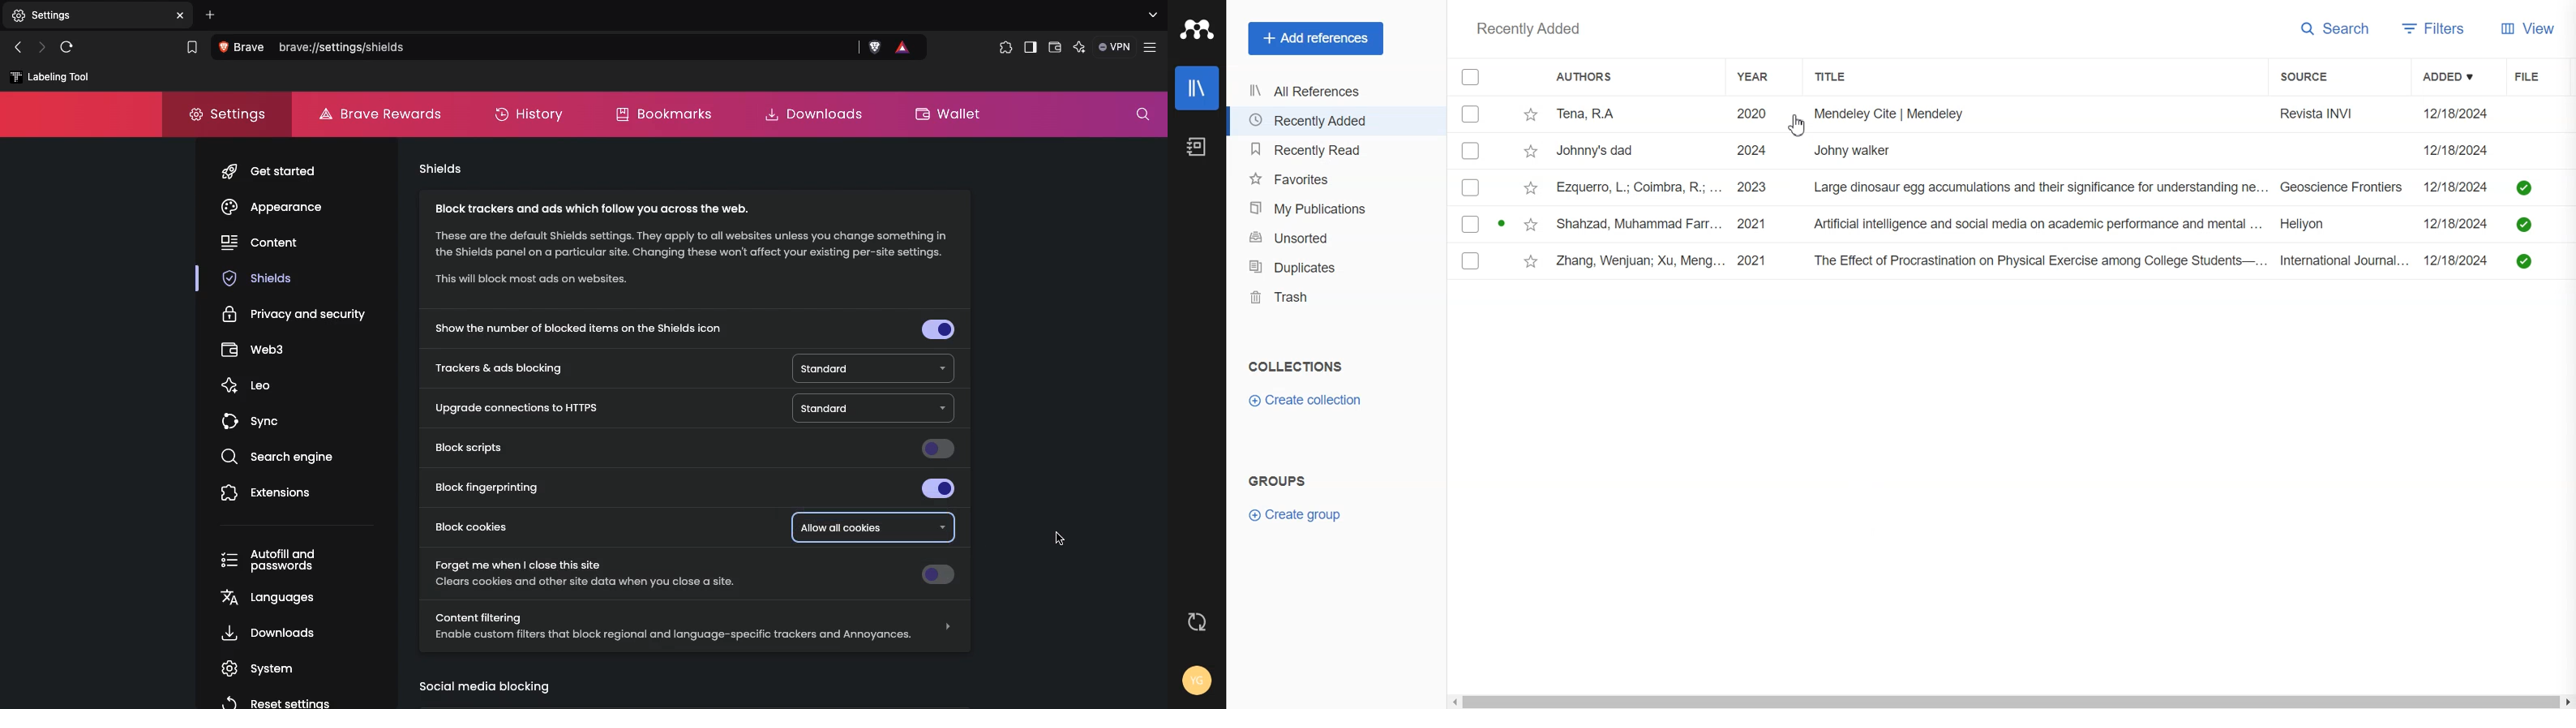 This screenshot has width=2576, height=728. Describe the element at coordinates (1973, 117) in the screenshot. I see `Tena, RA 2020 i. Mendeley Cite | Mendeley Revista INVI` at that location.